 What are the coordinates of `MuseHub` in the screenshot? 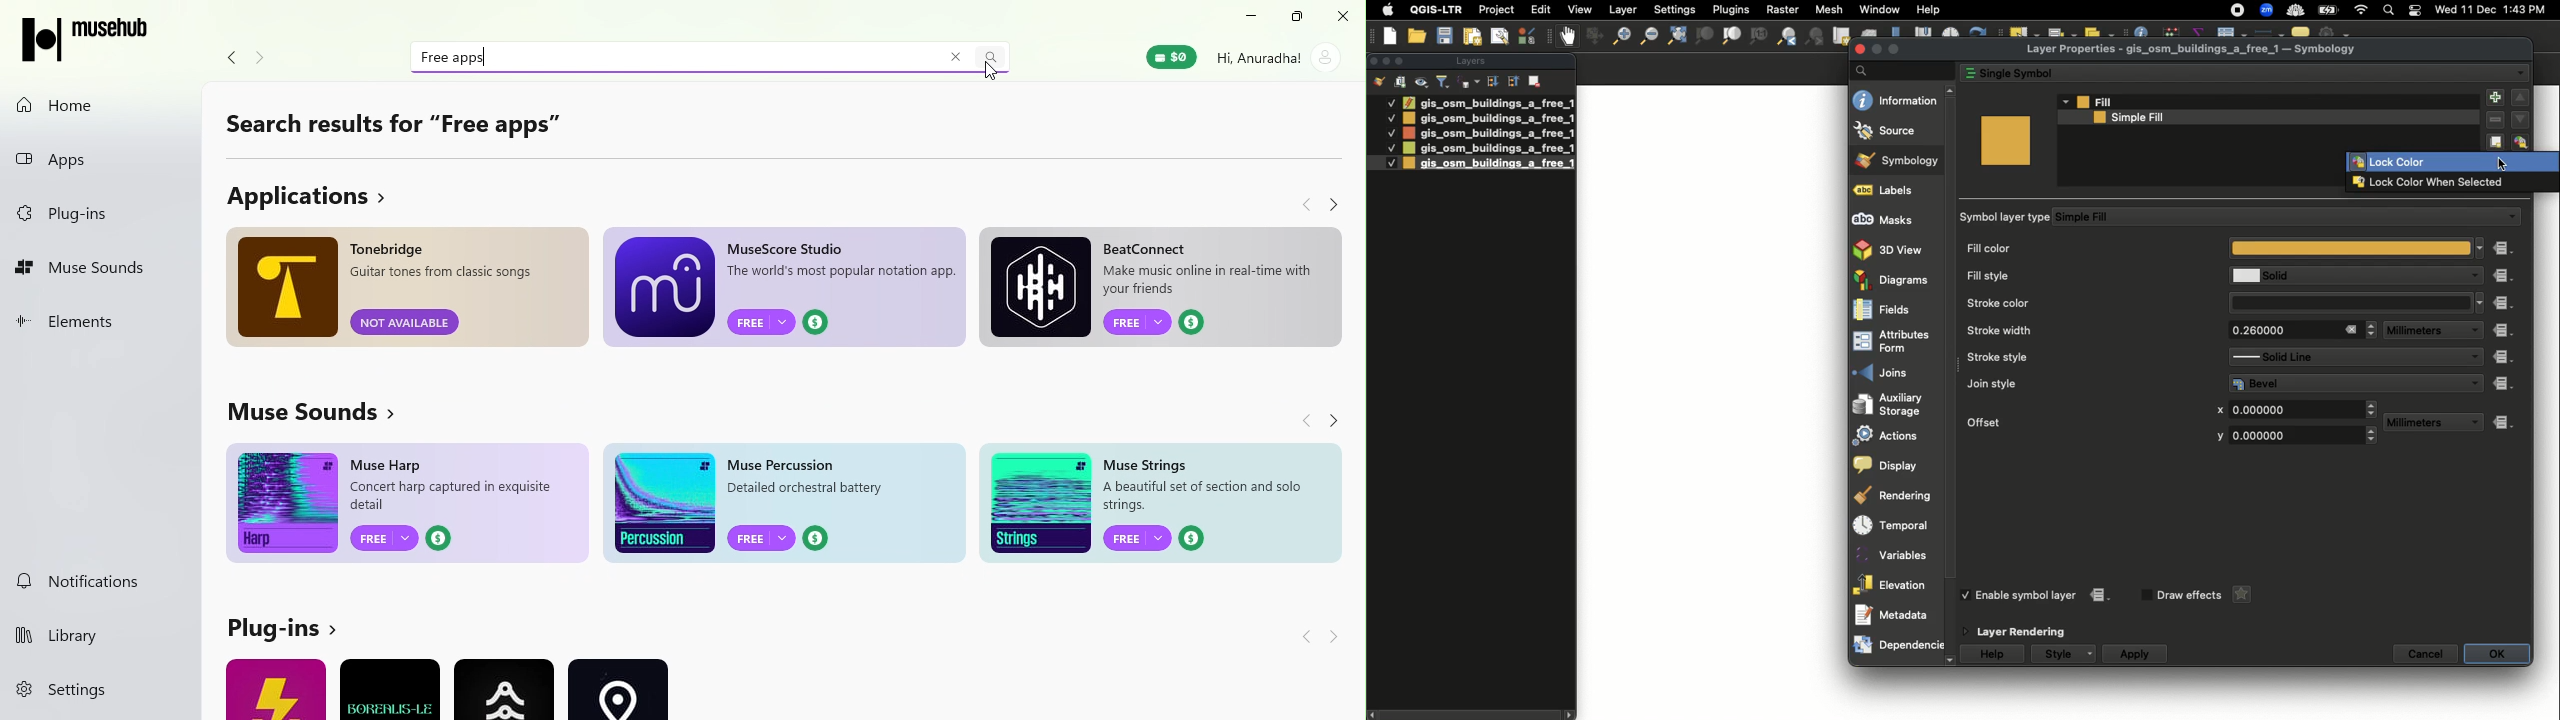 It's located at (93, 38).